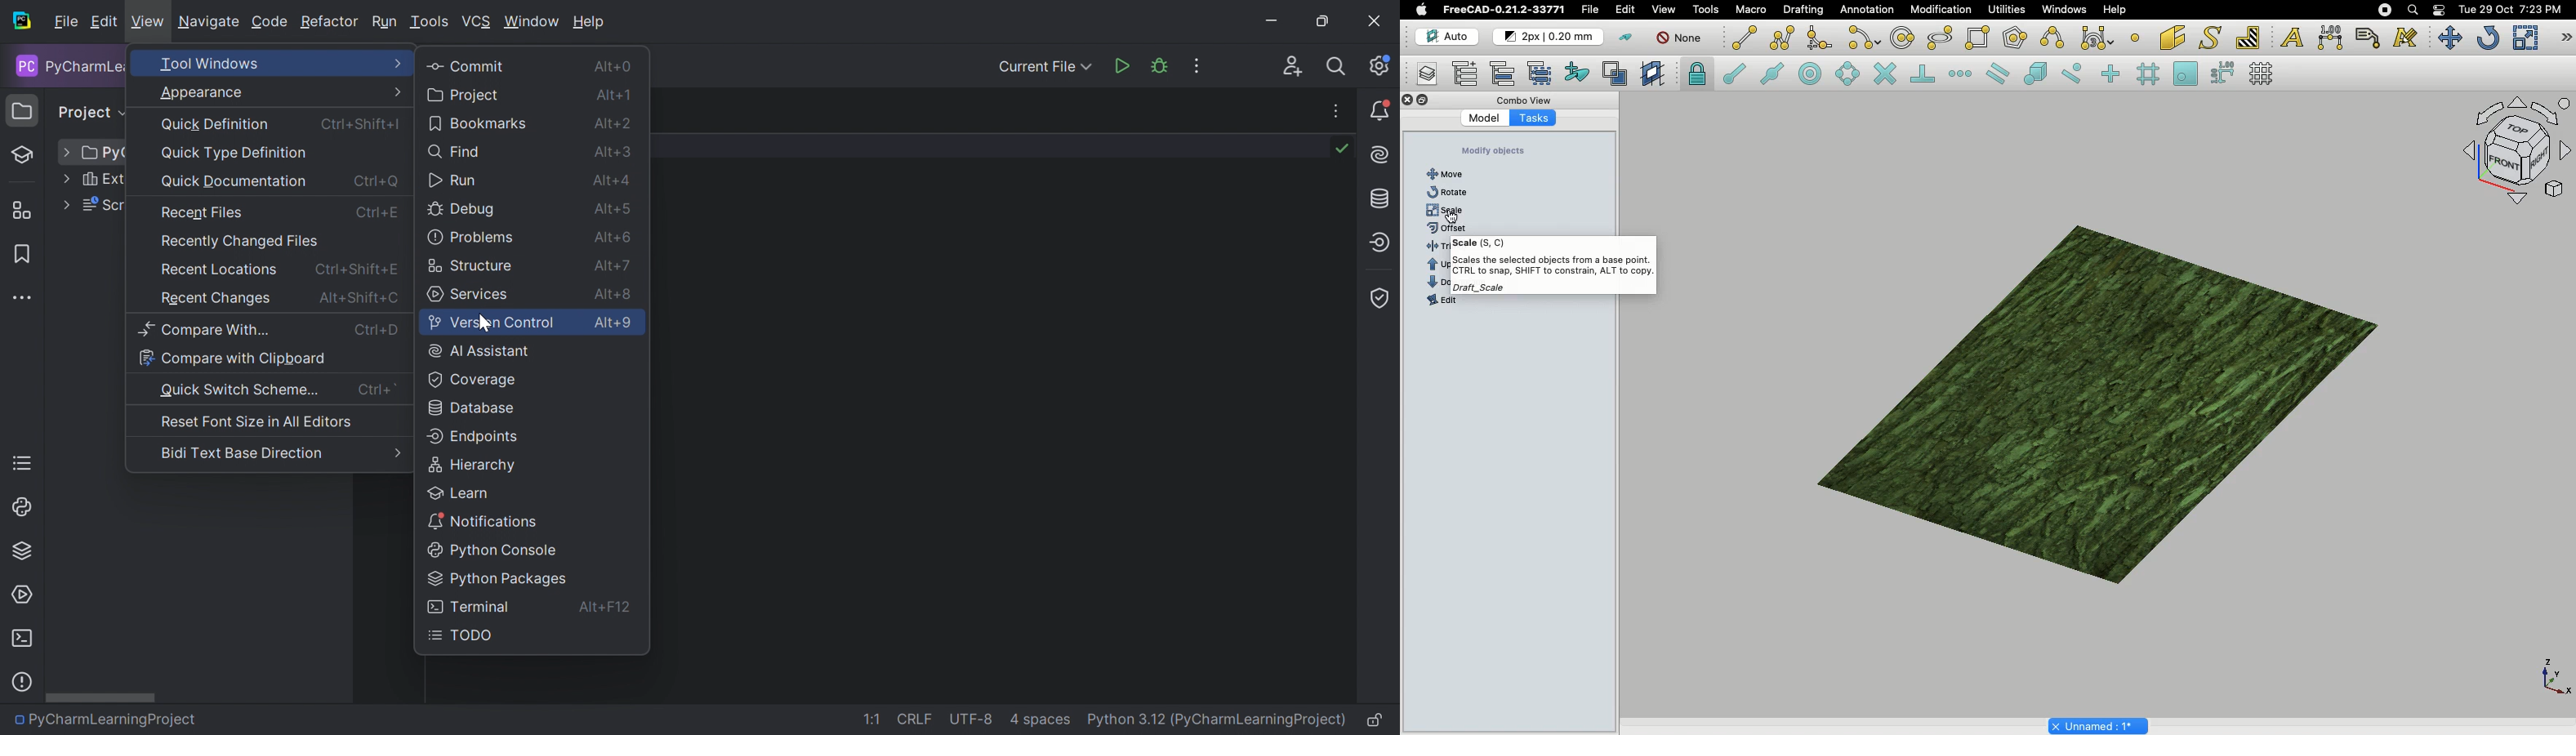 The image size is (2576, 756). I want to click on File, so click(1592, 10).